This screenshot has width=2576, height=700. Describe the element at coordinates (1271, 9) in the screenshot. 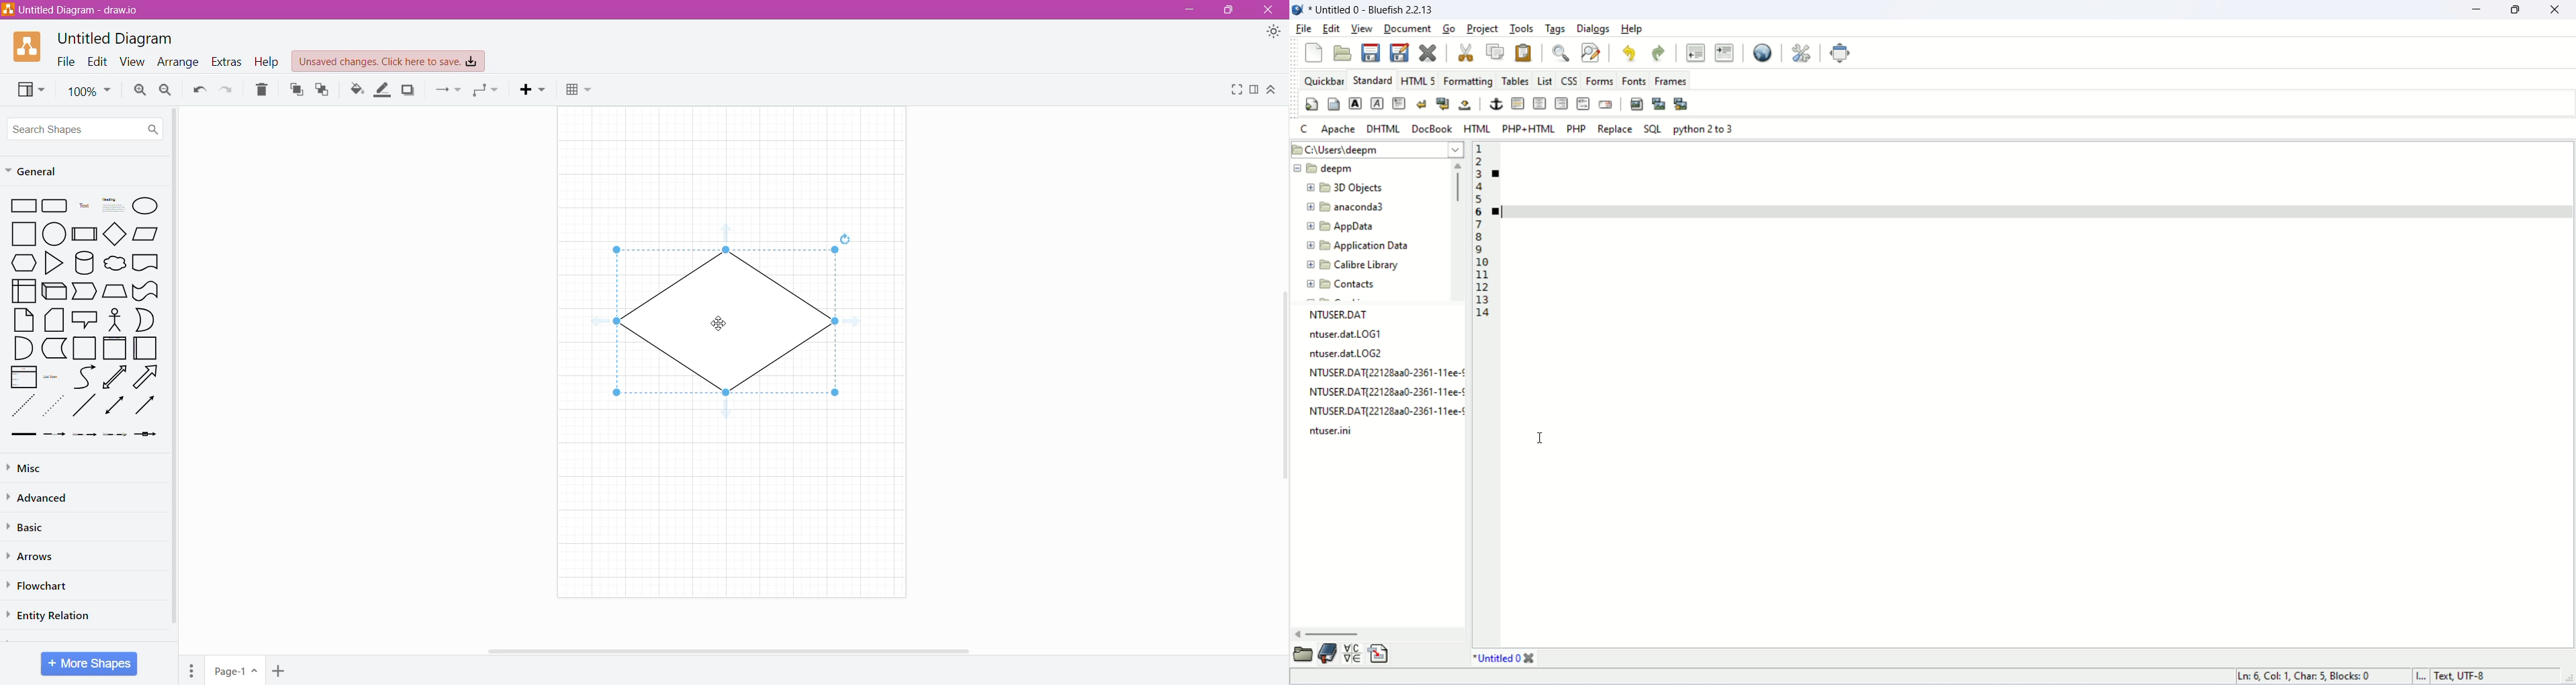

I see `Close` at that location.